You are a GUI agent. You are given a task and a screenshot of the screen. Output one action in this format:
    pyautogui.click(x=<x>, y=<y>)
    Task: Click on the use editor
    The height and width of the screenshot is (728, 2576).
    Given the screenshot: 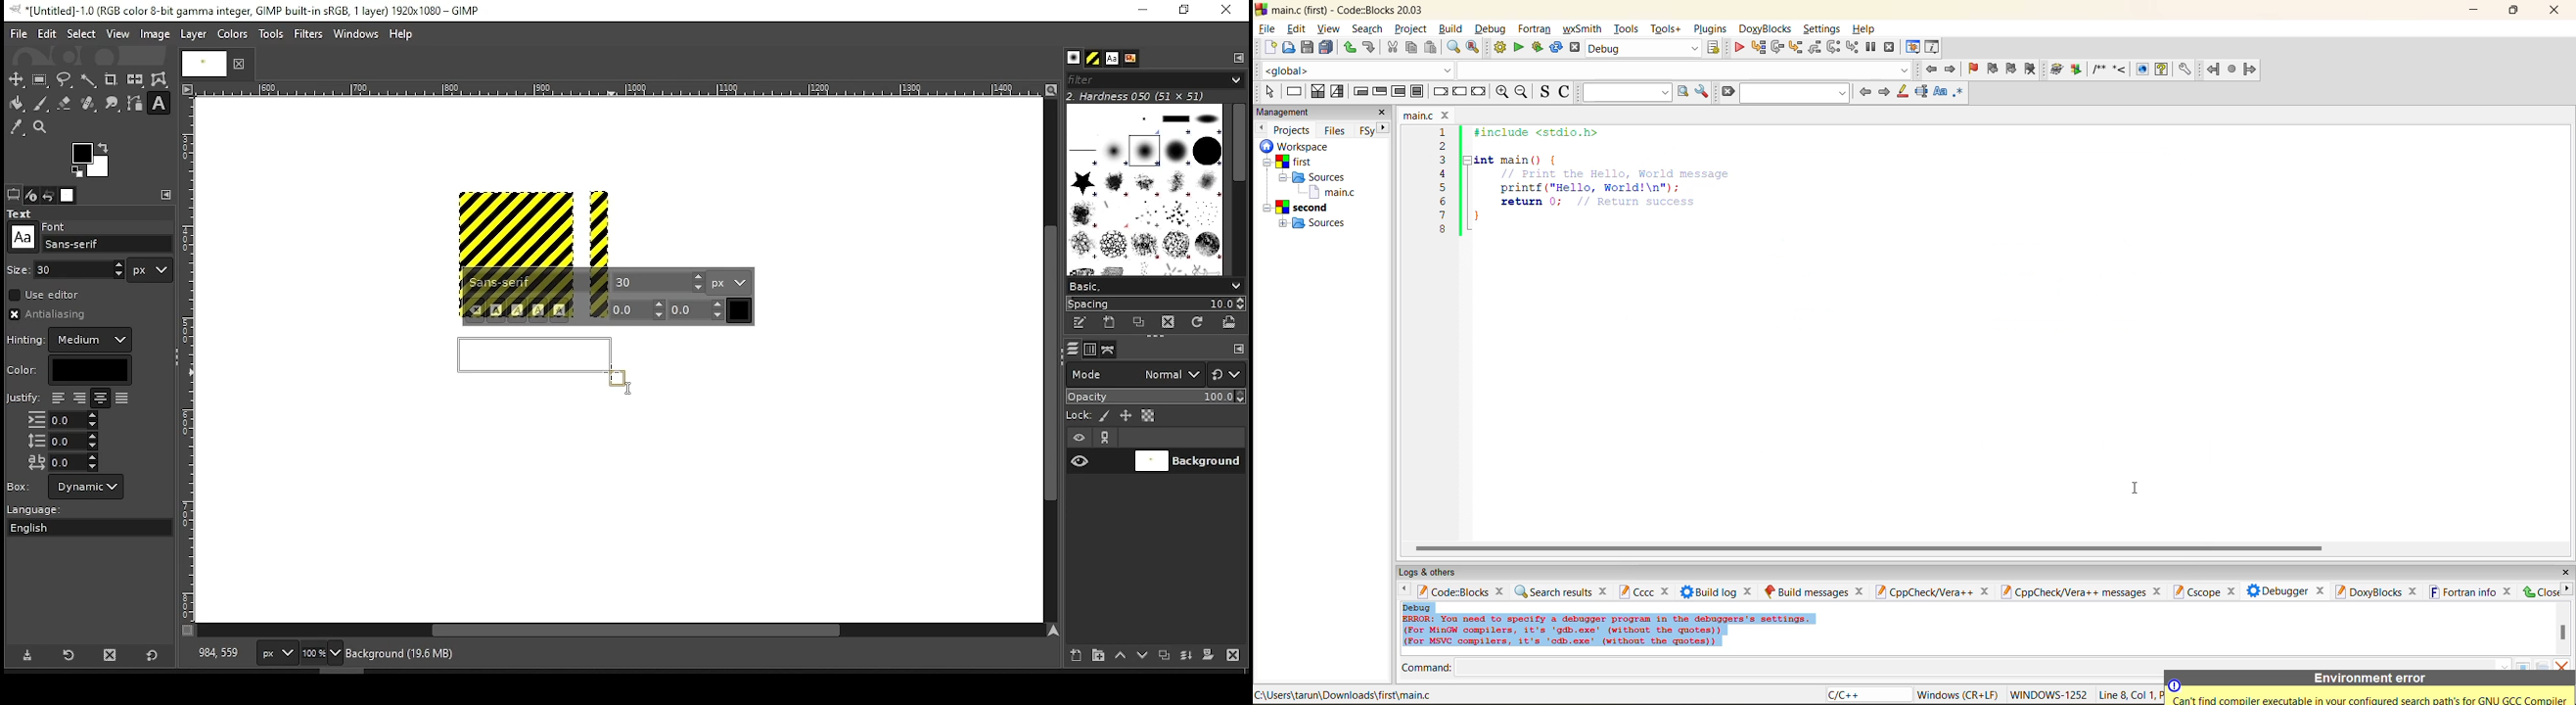 What is the action you would take?
    pyautogui.click(x=46, y=295)
    